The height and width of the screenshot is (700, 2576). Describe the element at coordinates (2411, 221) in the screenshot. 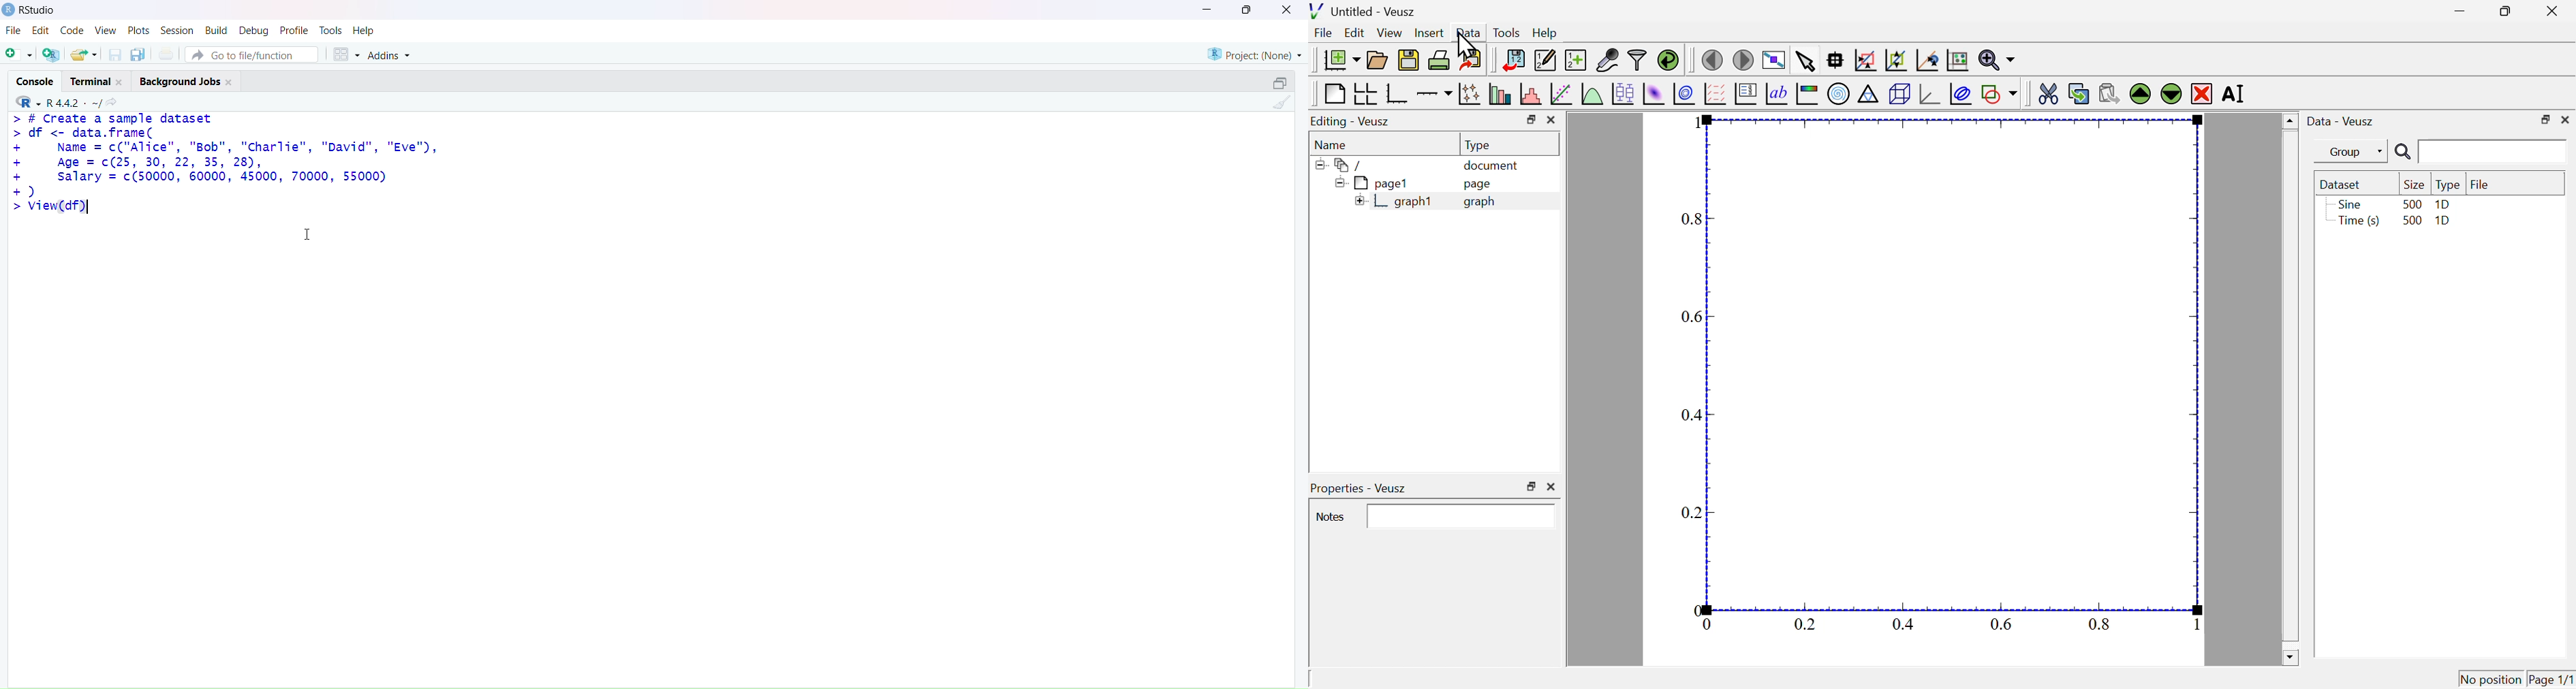

I see `500` at that location.